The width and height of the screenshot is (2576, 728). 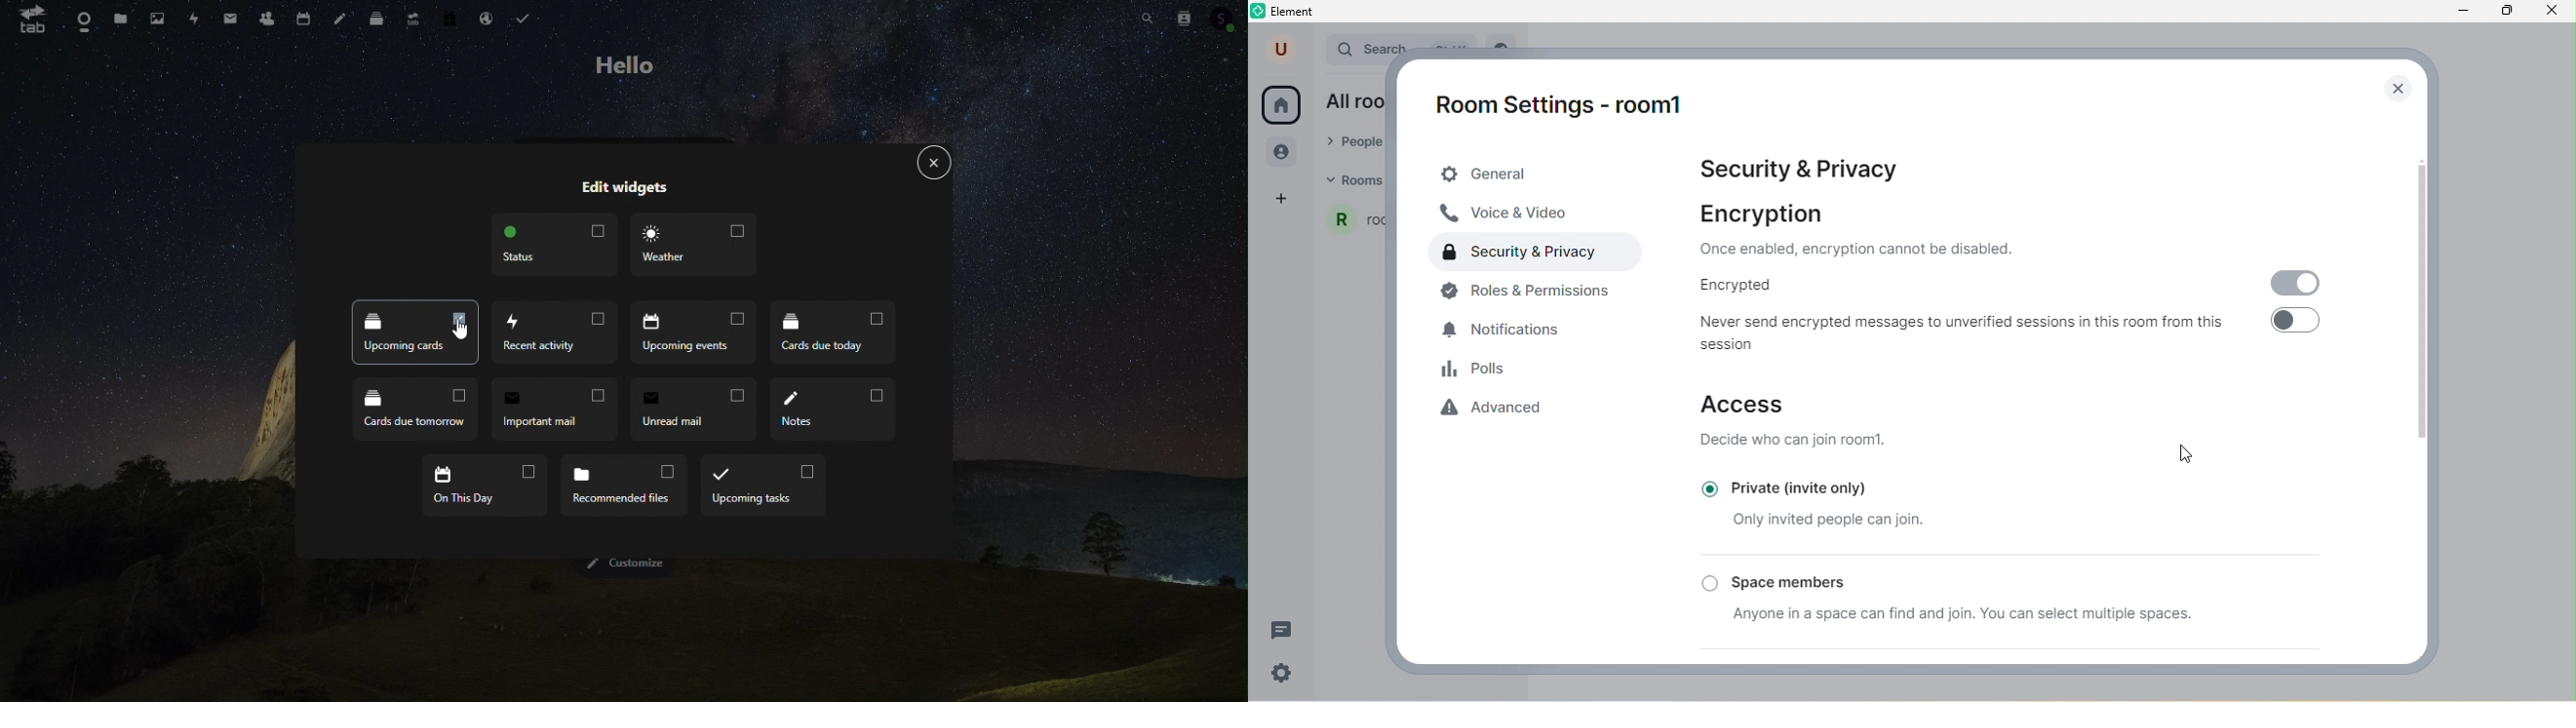 What do you see at coordinates (1807, 169) in the screenshot?
I see `Security & Privacy` at bounding box center [1807, 169].